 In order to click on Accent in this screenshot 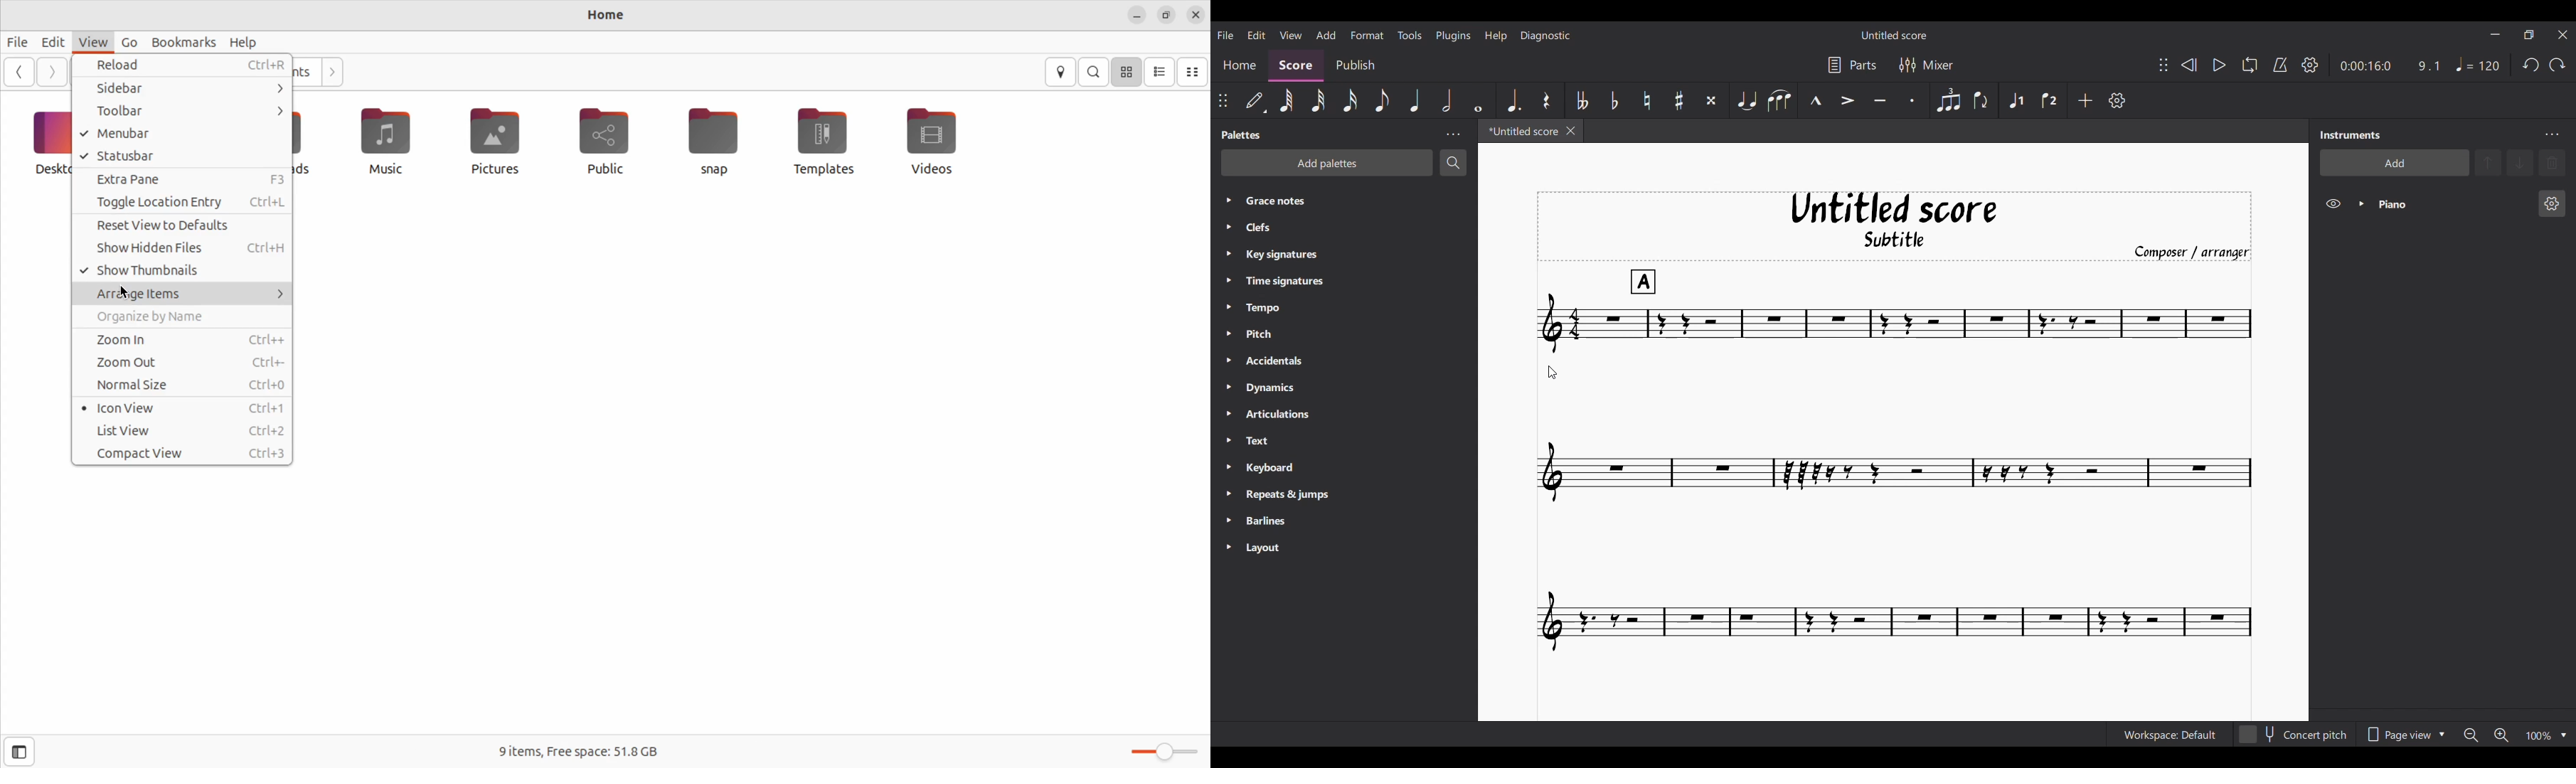, I will do `click(1846, 100)`.